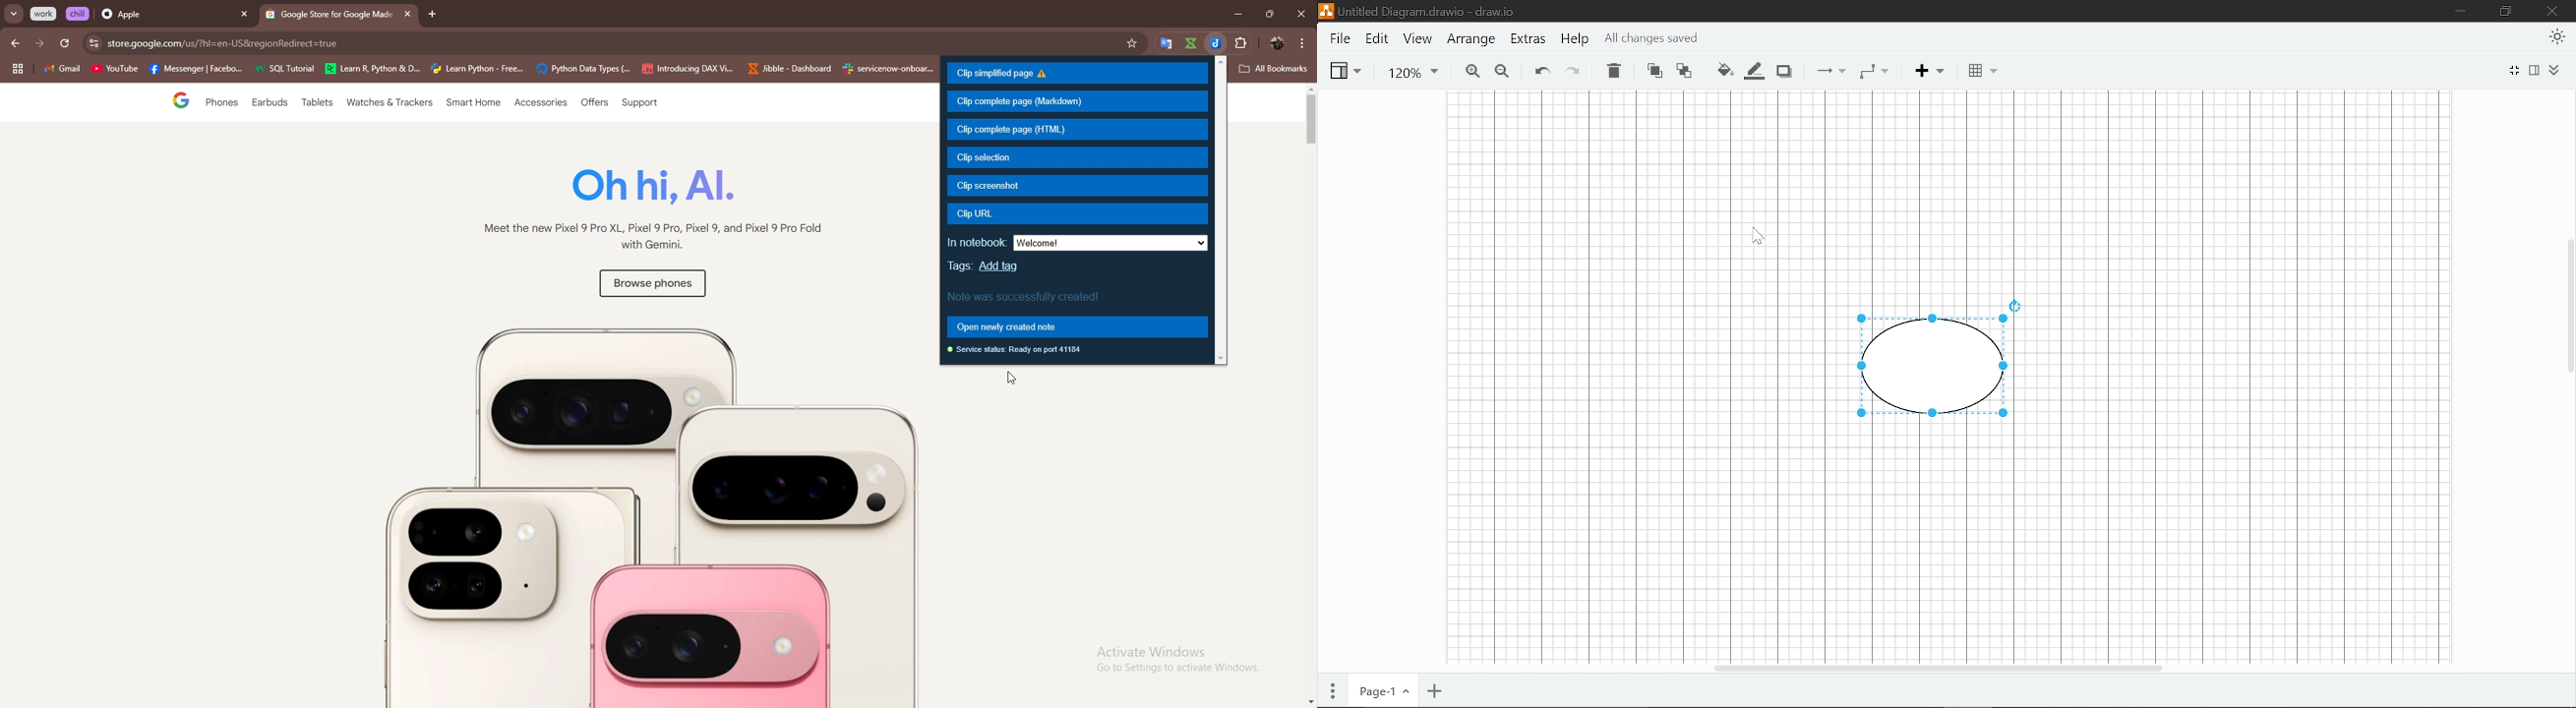 The image size is (2576, 728). I want to click on clip url, so click(1080, 214).